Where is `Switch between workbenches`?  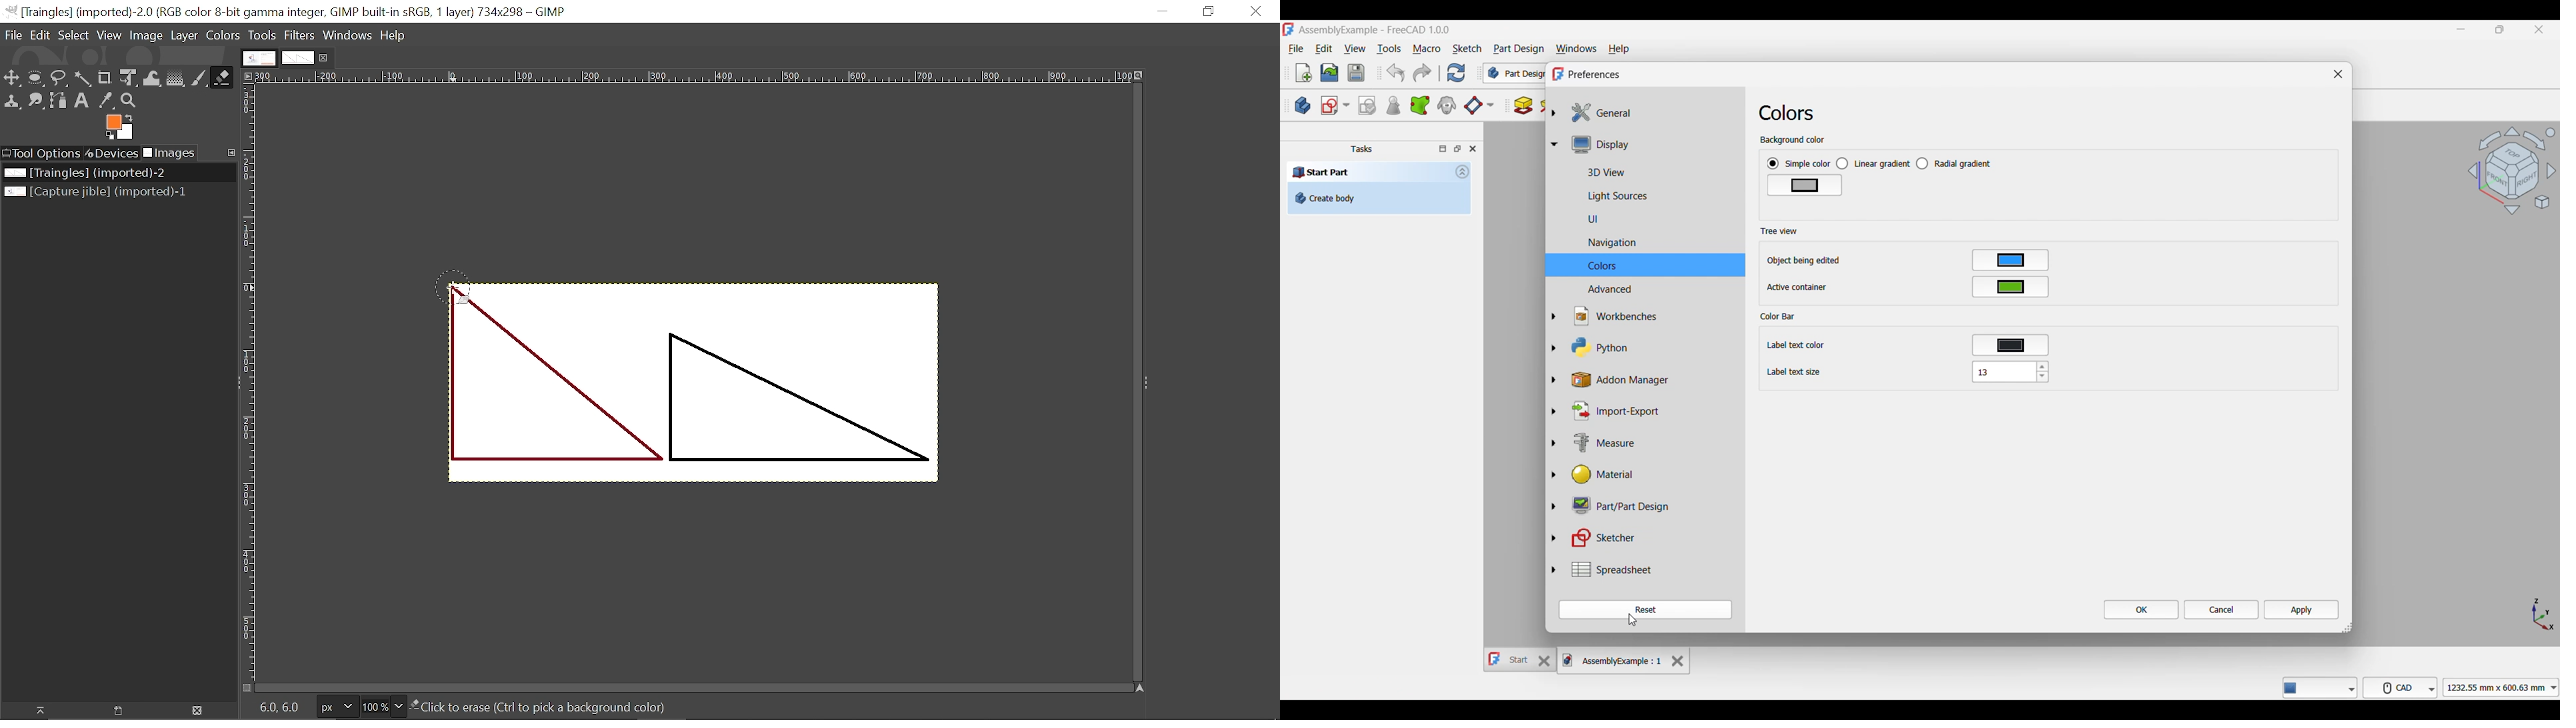 Switch between workbenches is located at coordinates (1514, 73).